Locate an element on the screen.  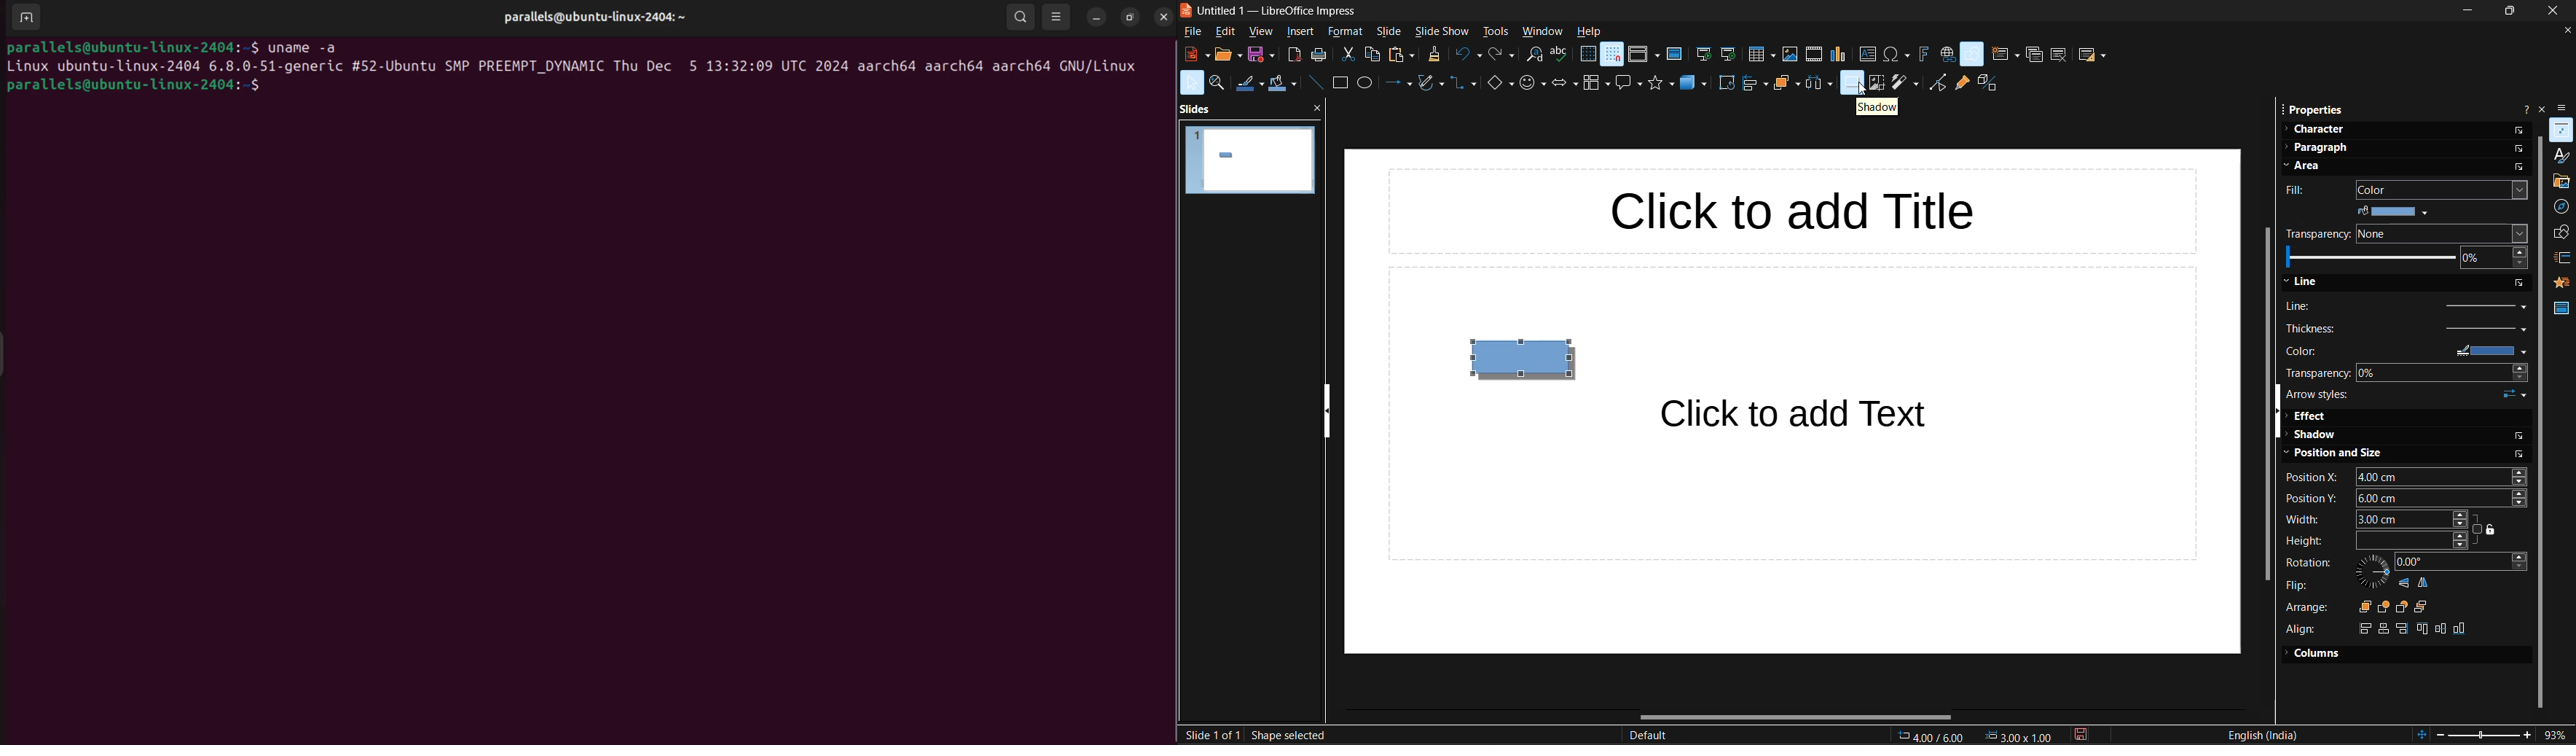
close sidebar is located at coordinates (2544, 109).